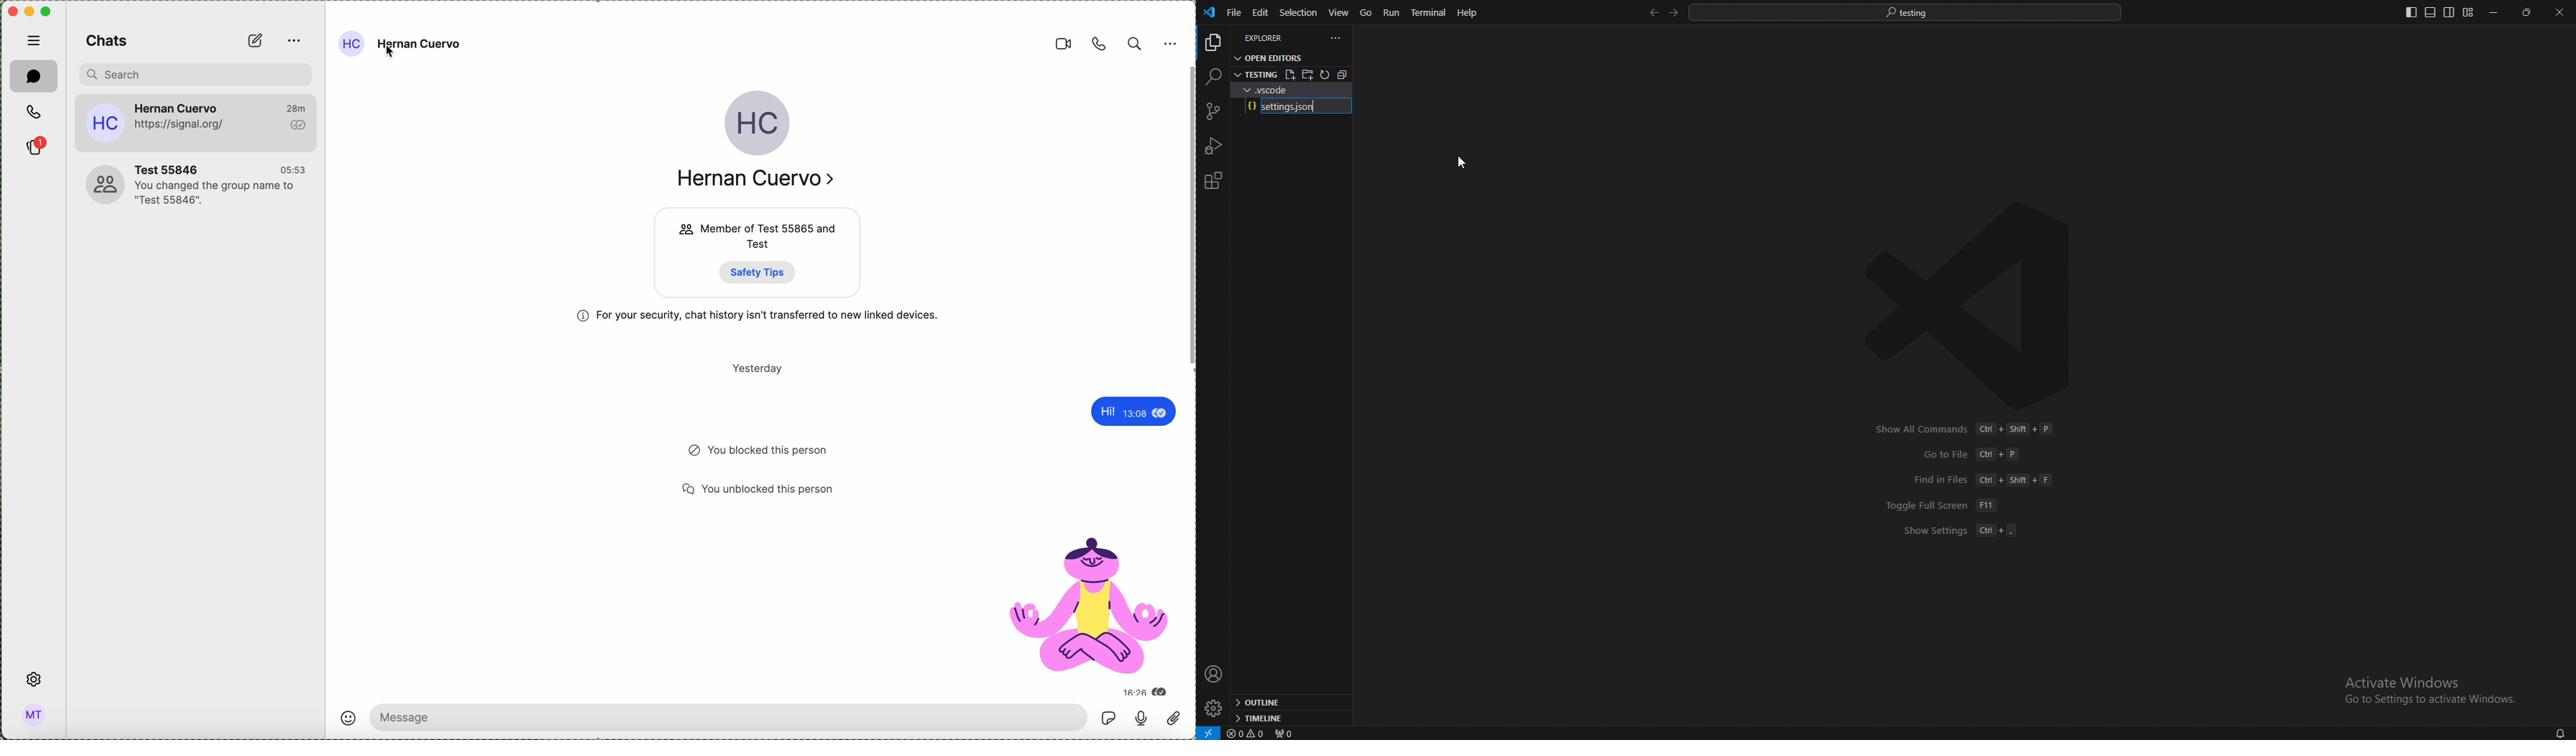 Image resolution: width=2576 pixels, height=756 pixels. Describe the element at coordinates (1282, 88) in the screenshot. I see `folder name` at that location.